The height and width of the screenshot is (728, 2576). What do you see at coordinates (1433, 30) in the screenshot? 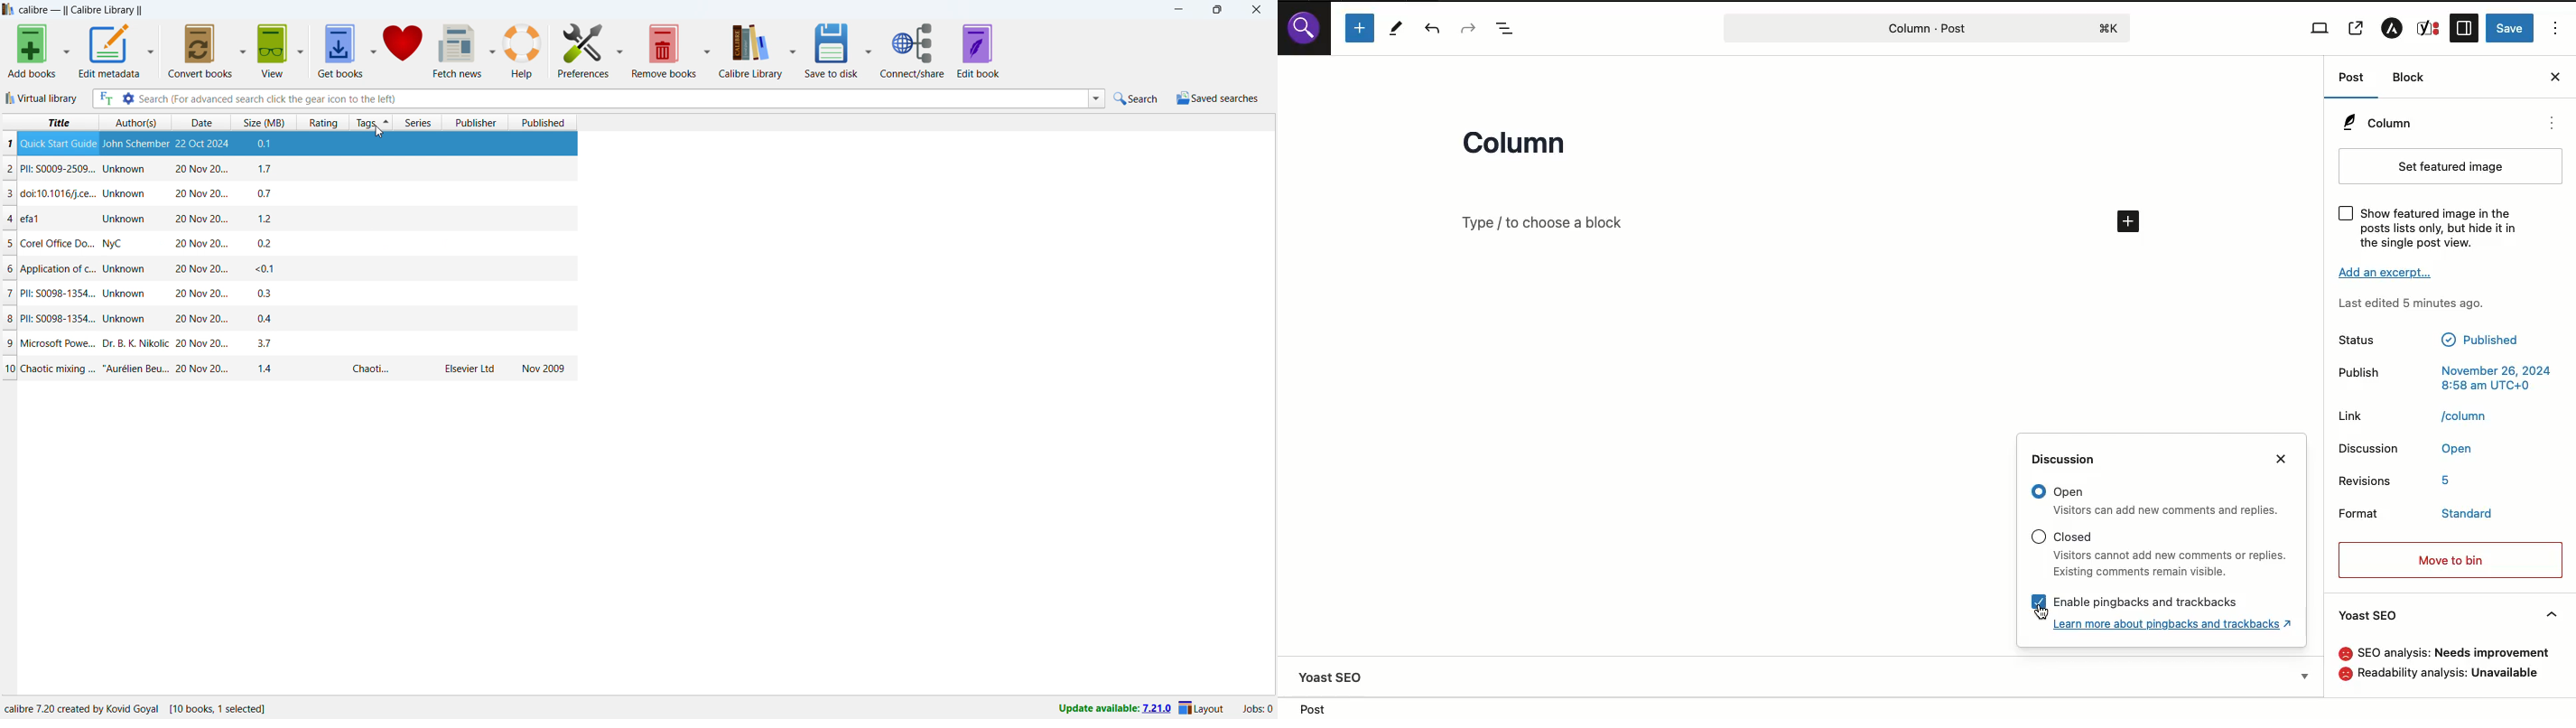
I see `Undo` at bounding box center [1433, 30].